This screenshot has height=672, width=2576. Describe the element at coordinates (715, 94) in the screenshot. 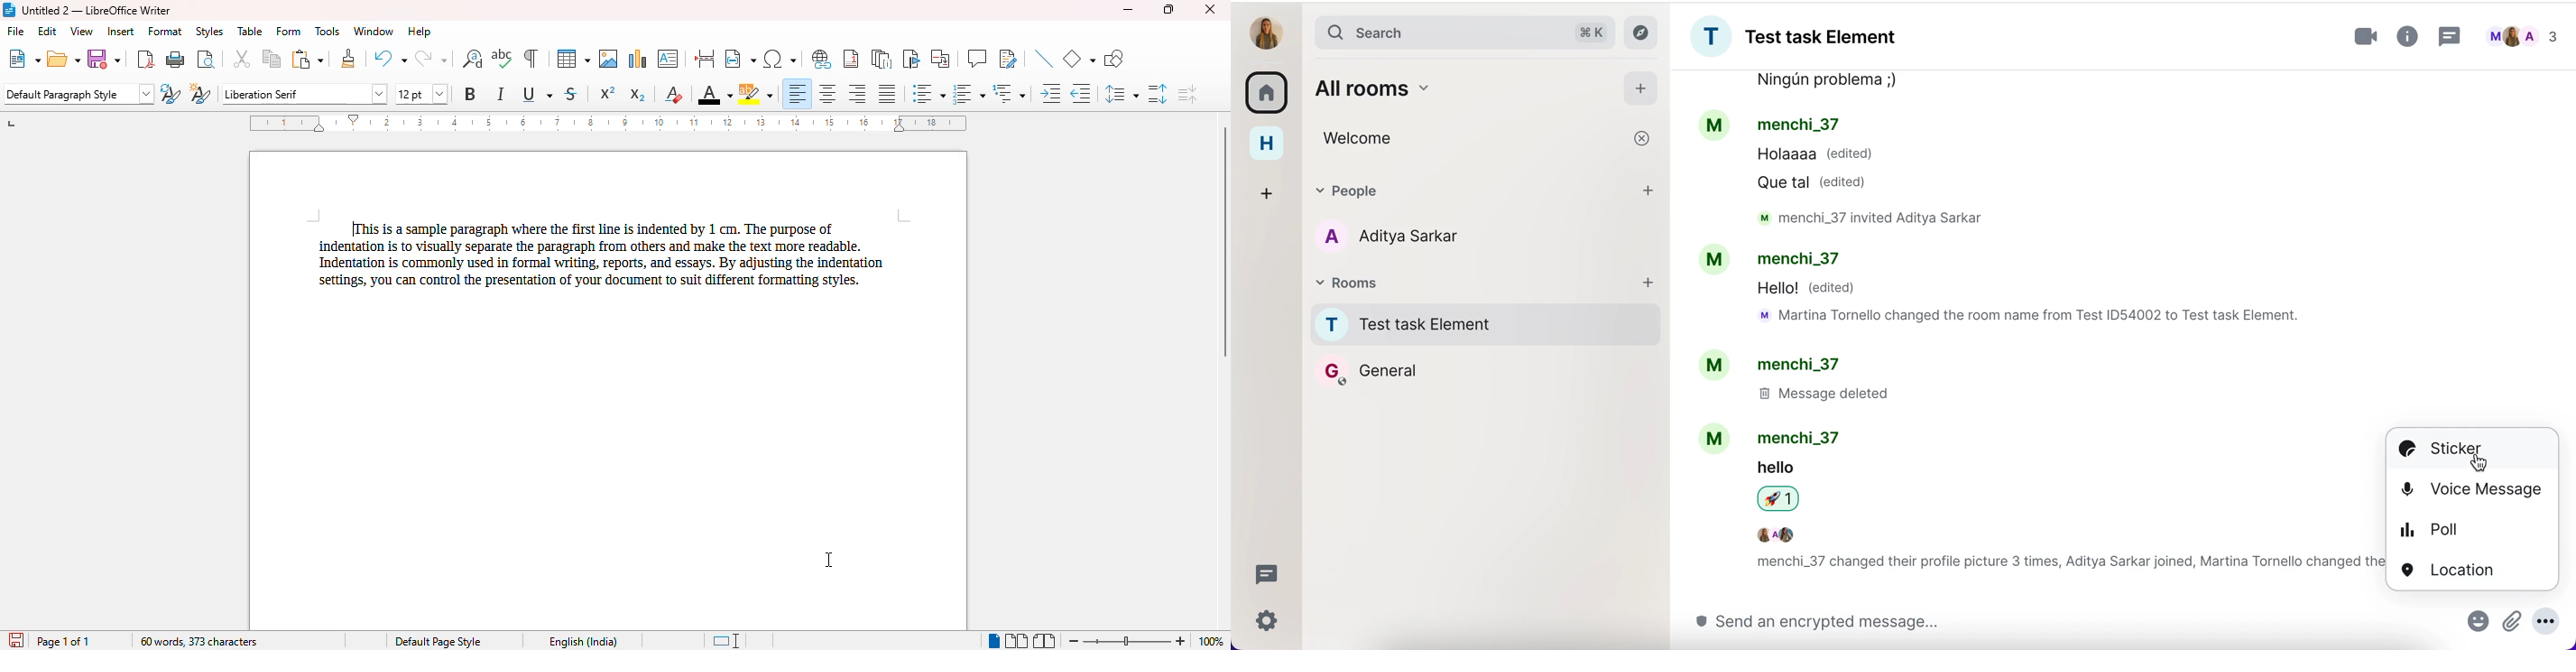

I see `font color` at that location.